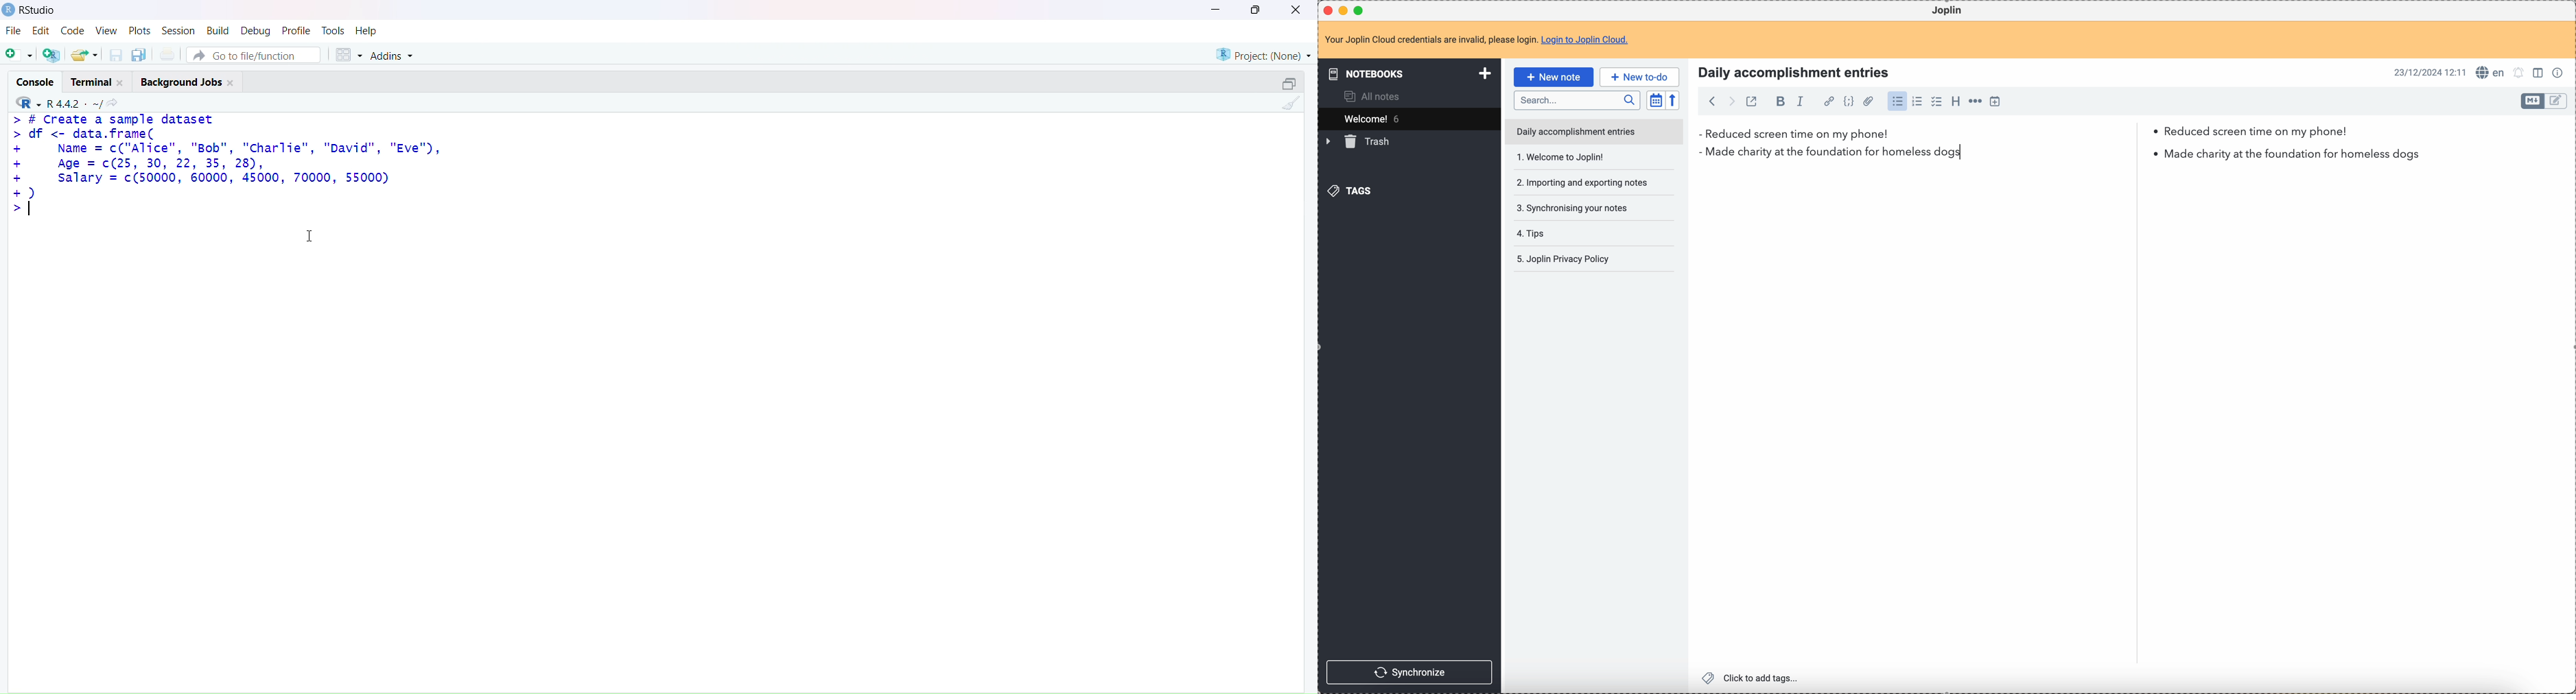  What do you see at coordinates (1868, 102) in the screenshot?
I see `attach file` at bounding box center [1868, 102].